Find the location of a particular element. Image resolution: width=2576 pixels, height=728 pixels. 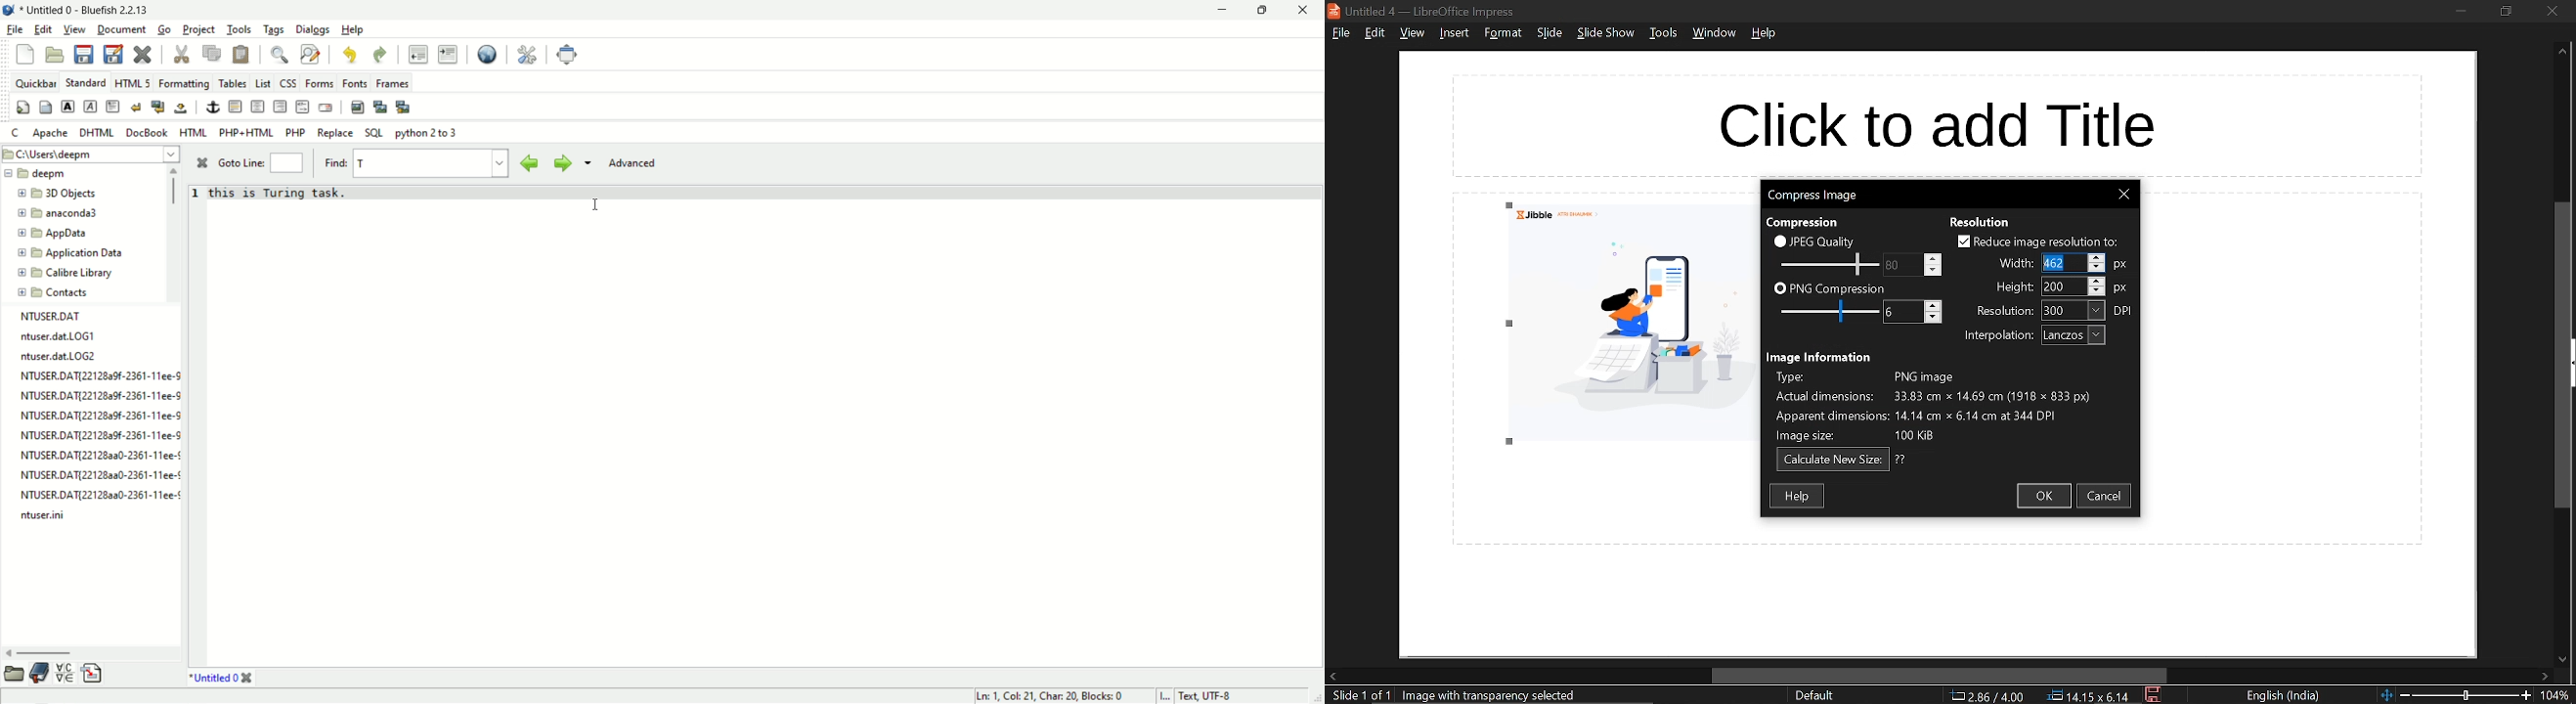

decrease png compression is located at coordinates (1933, 319).